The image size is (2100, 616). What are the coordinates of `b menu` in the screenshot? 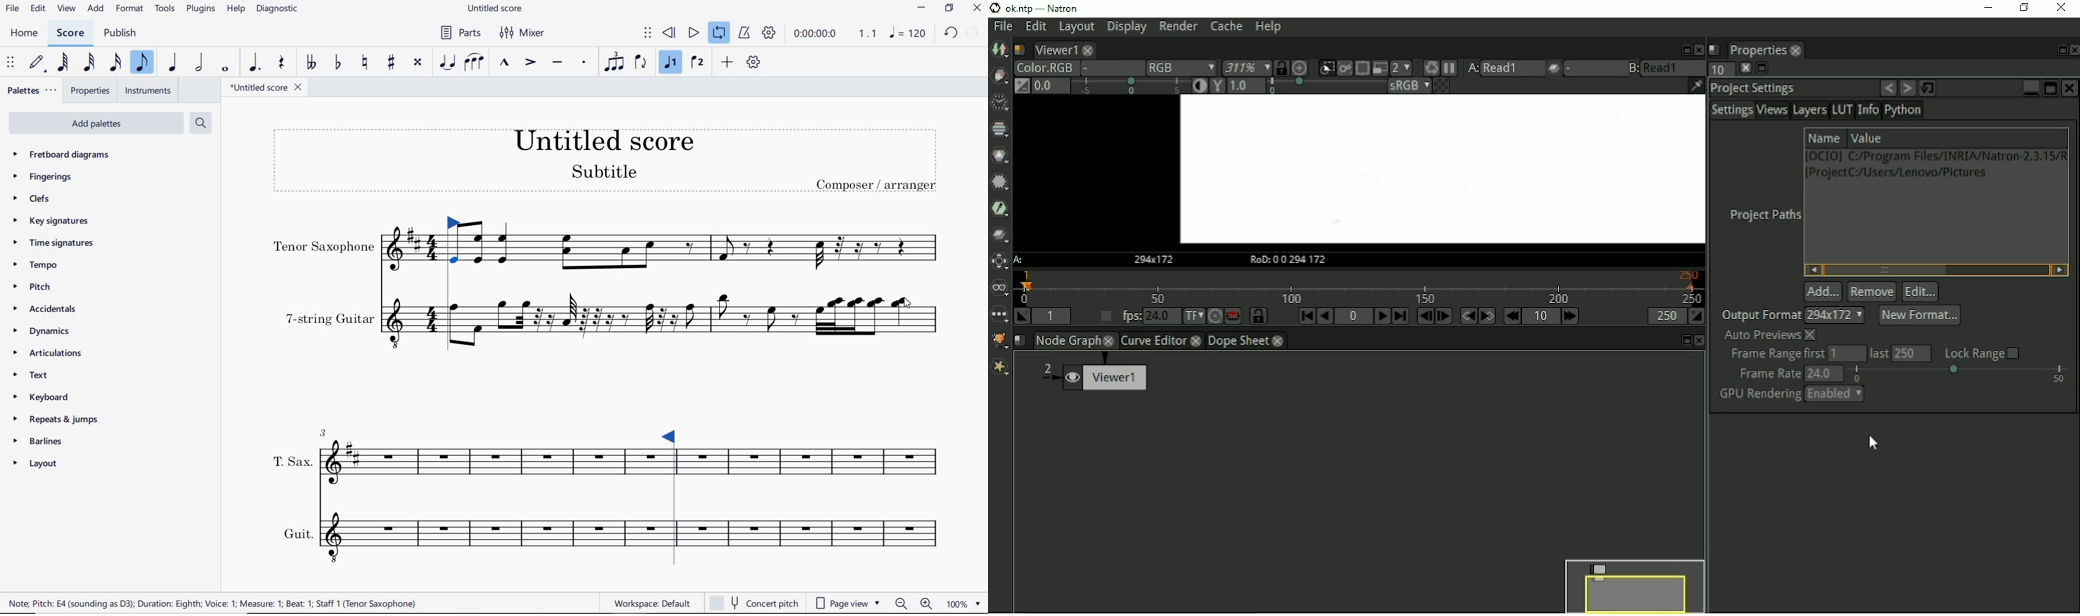 It's located at (1674, 69).